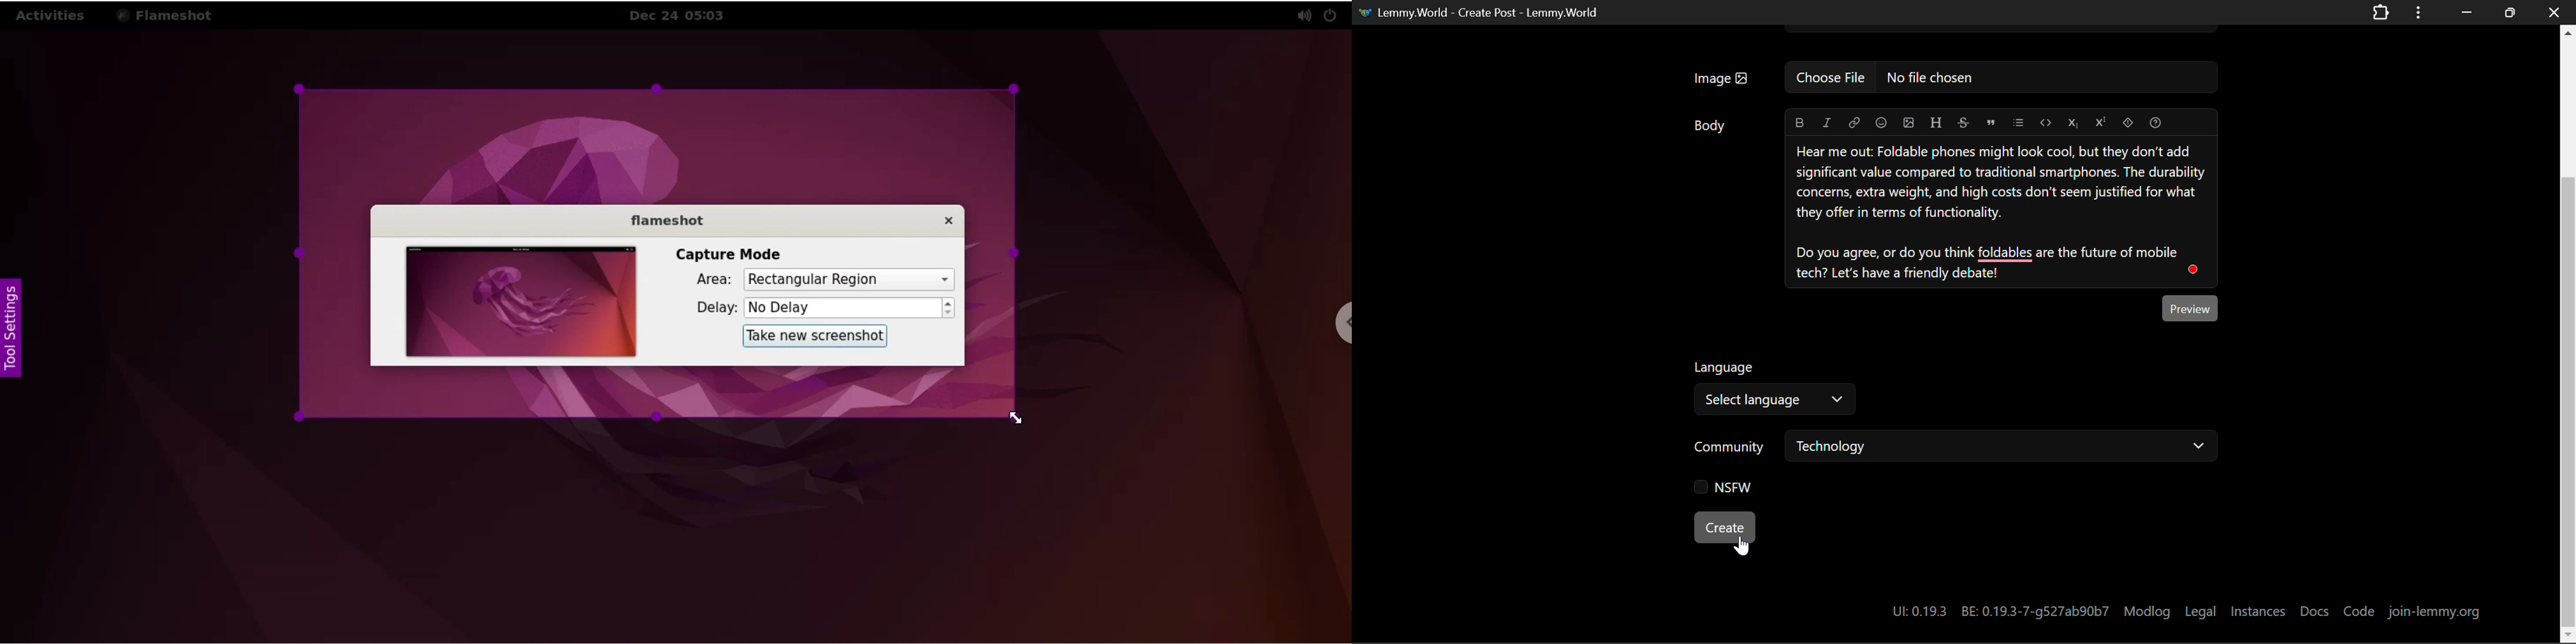  I want to click on bold, so click(1799, 121).